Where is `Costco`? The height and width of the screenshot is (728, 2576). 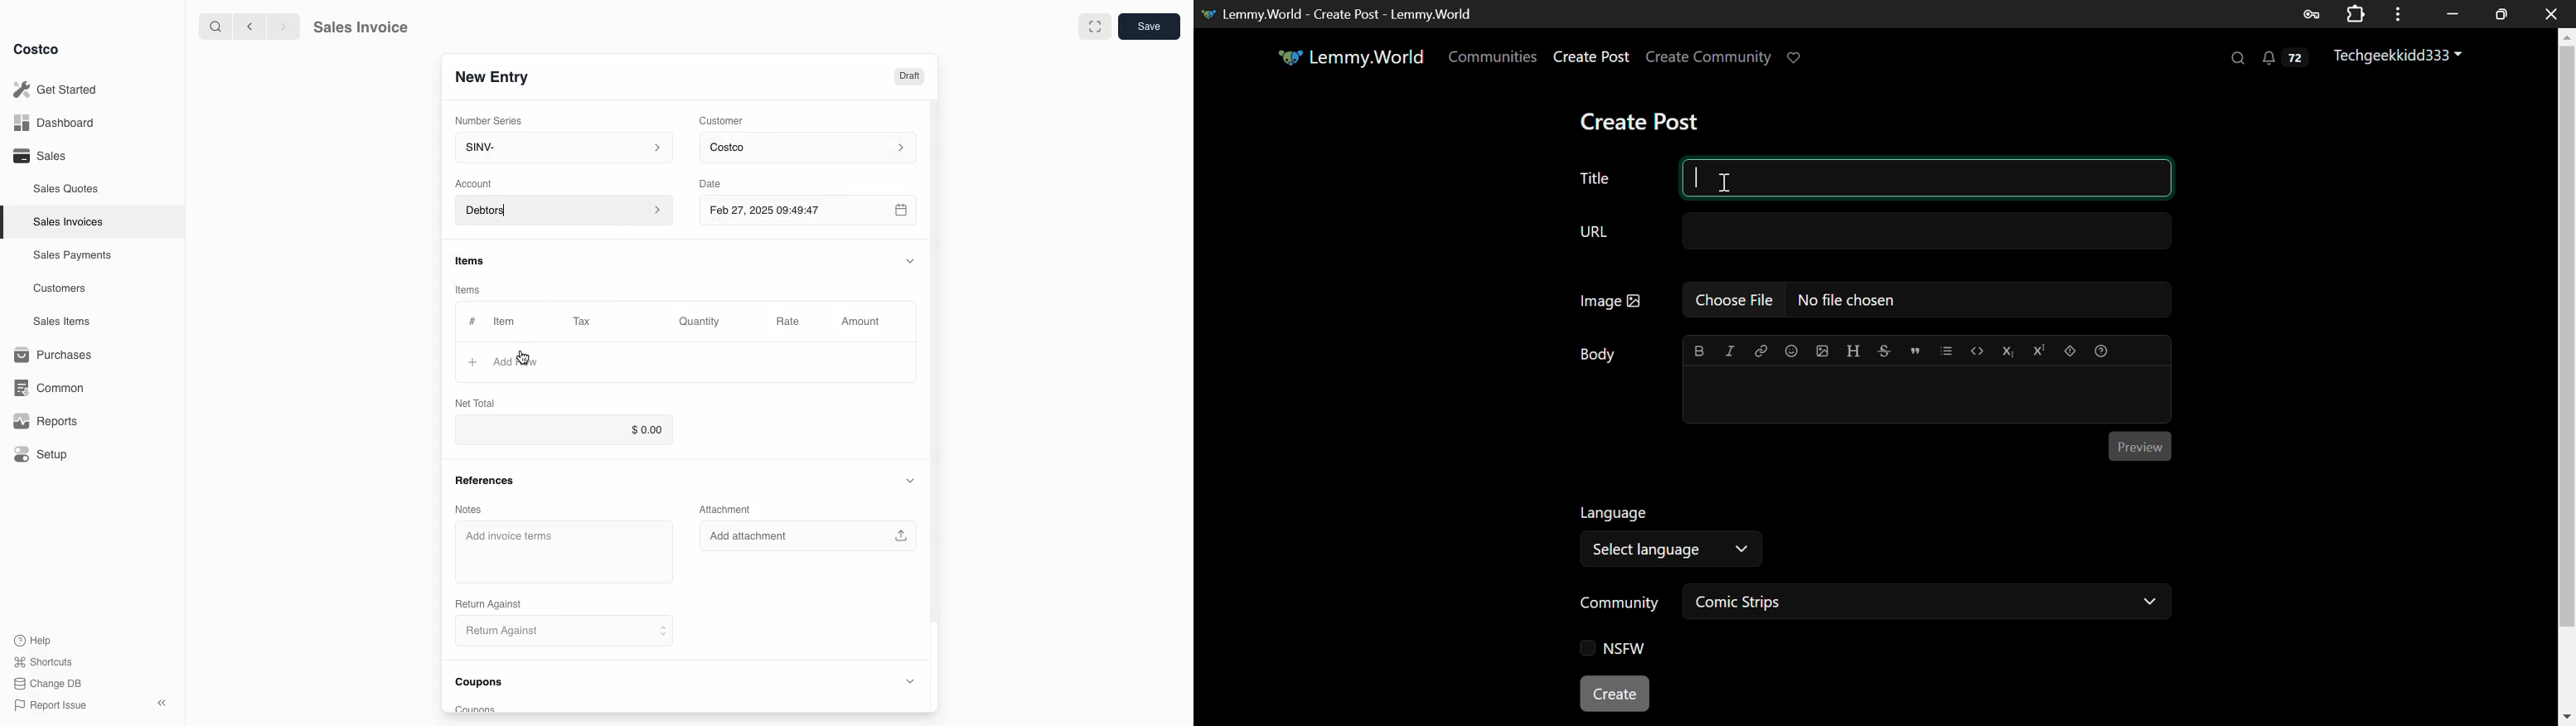
Costco is located at coordinates (37, 50).